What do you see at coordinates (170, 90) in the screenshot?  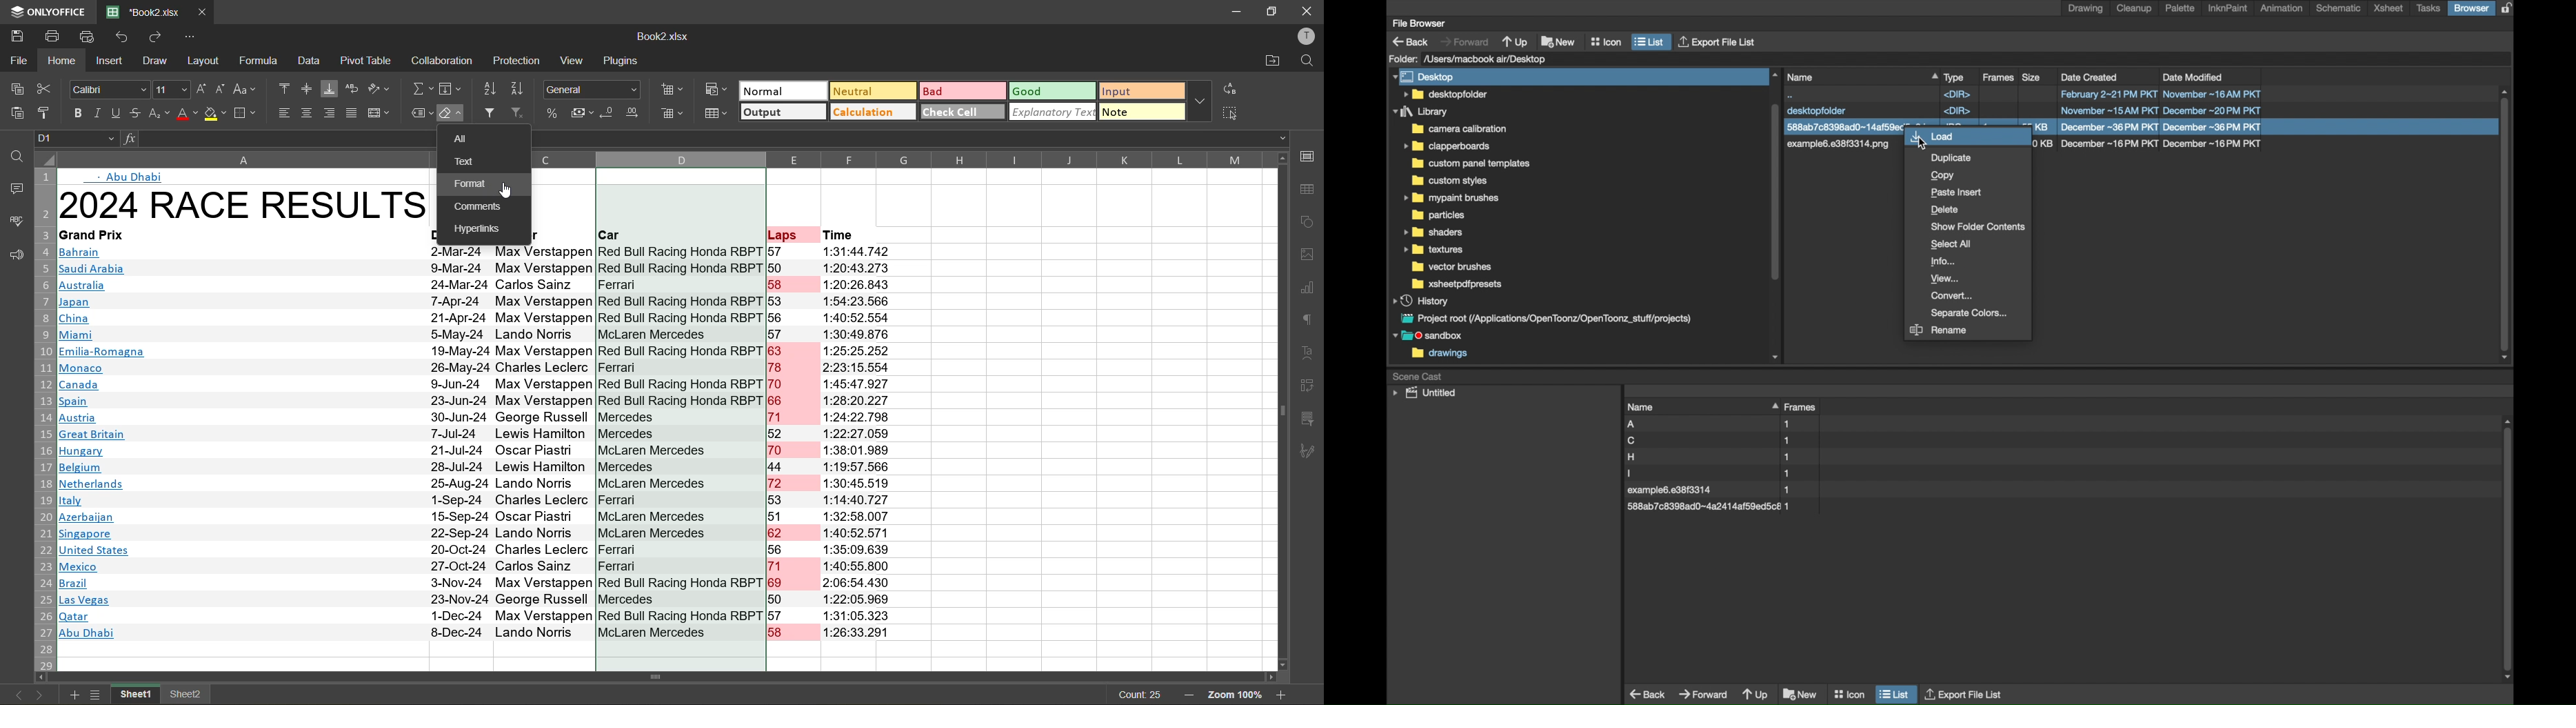 I see `11` at bounding box center [170, 90].